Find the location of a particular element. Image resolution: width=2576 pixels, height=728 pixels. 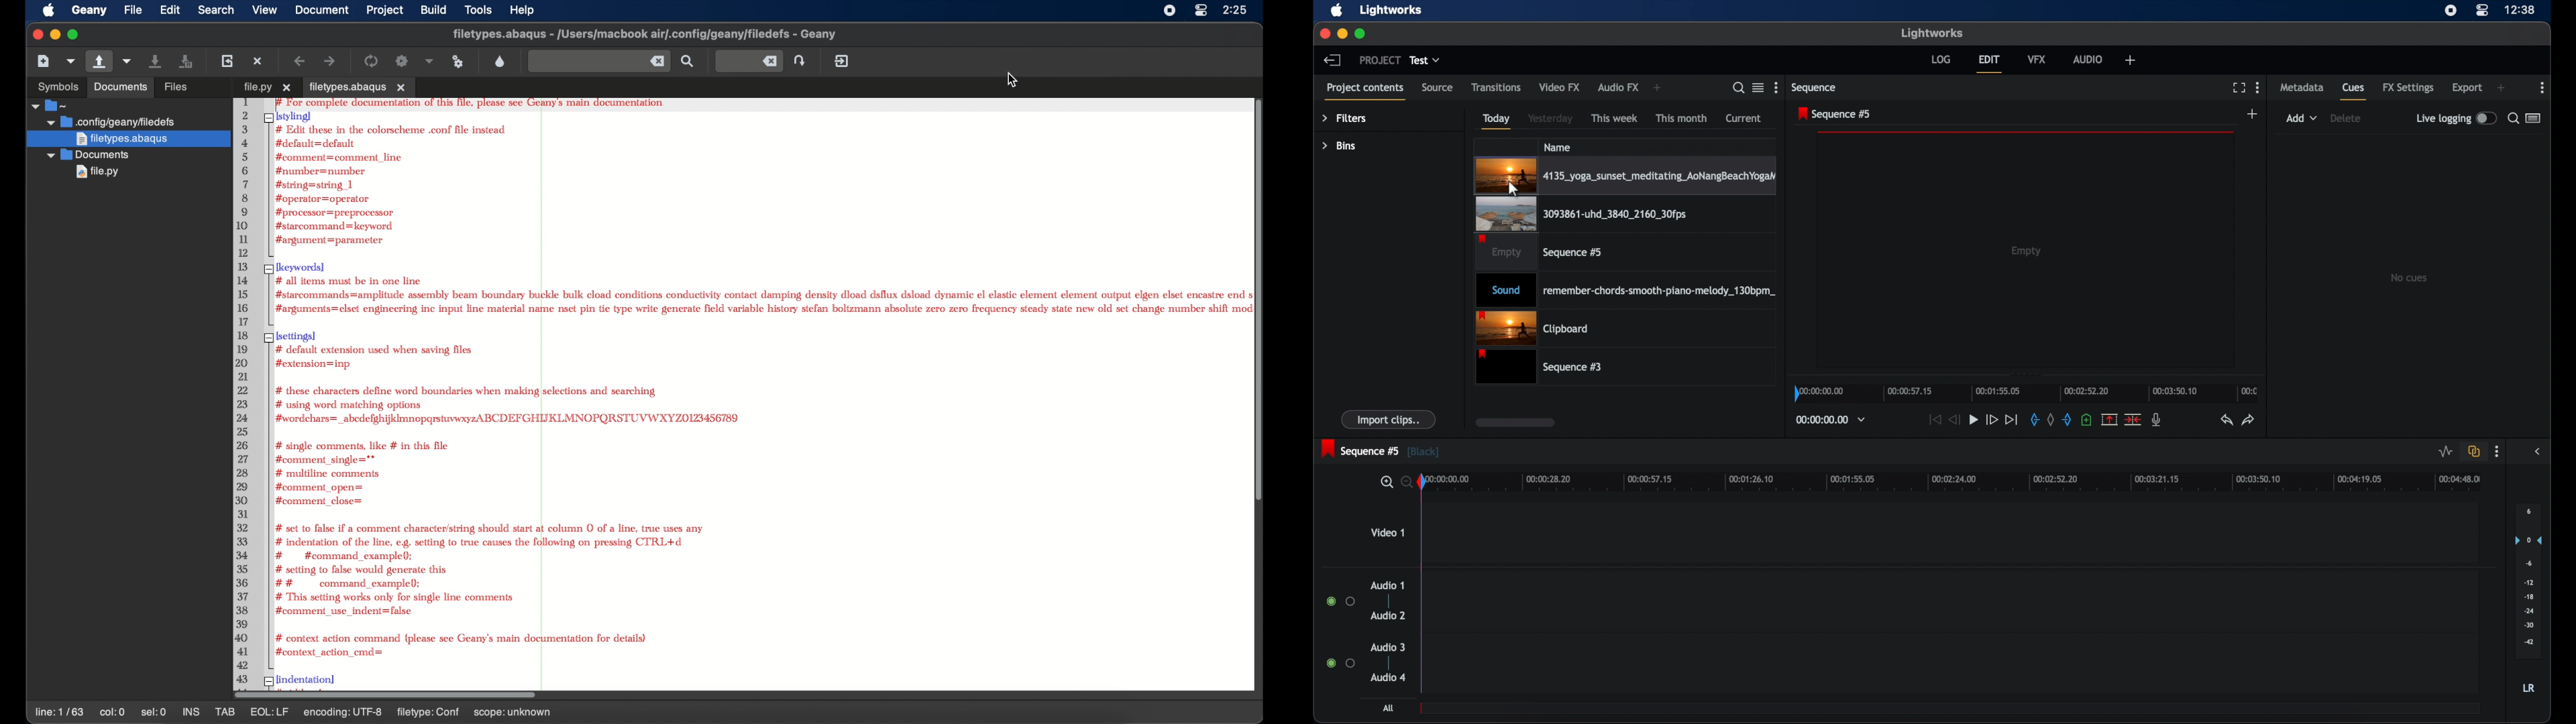

save all files is located at coordinates (186, 62).